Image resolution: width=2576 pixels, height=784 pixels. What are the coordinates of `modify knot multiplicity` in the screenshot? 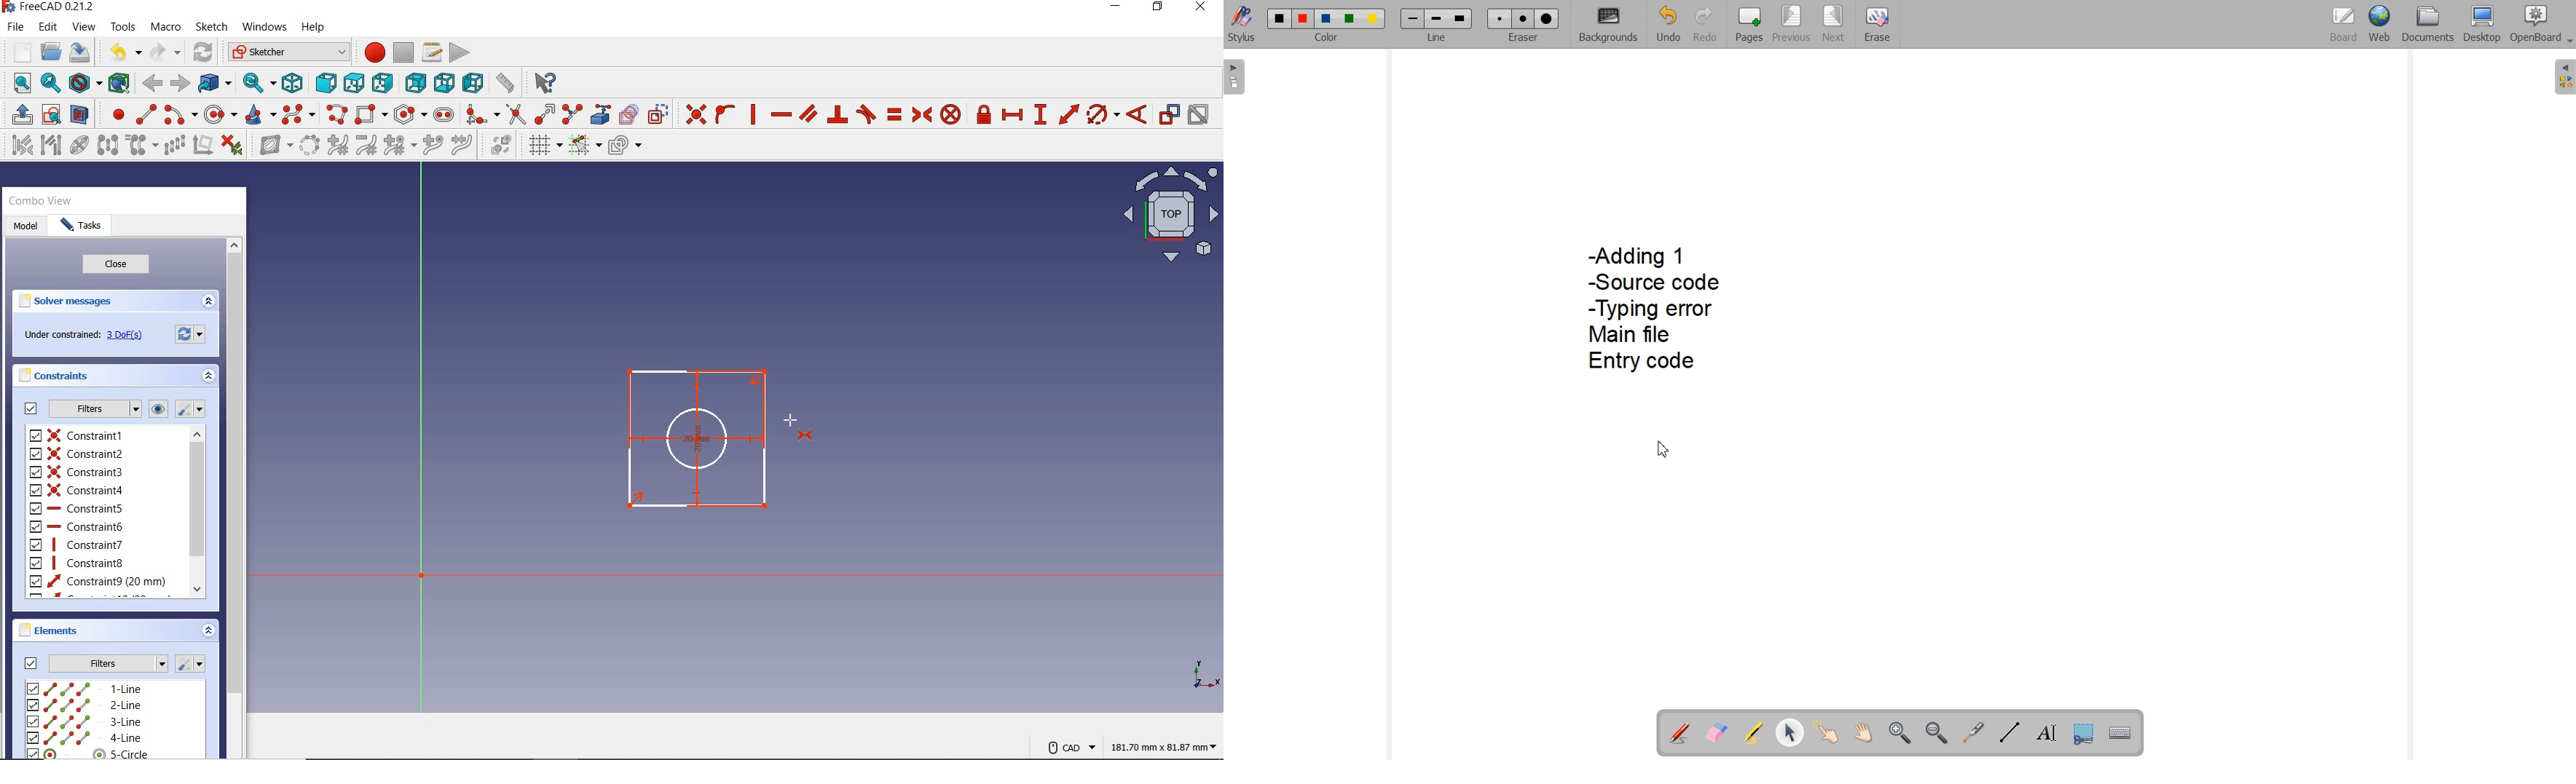 It's located at (400, 146).